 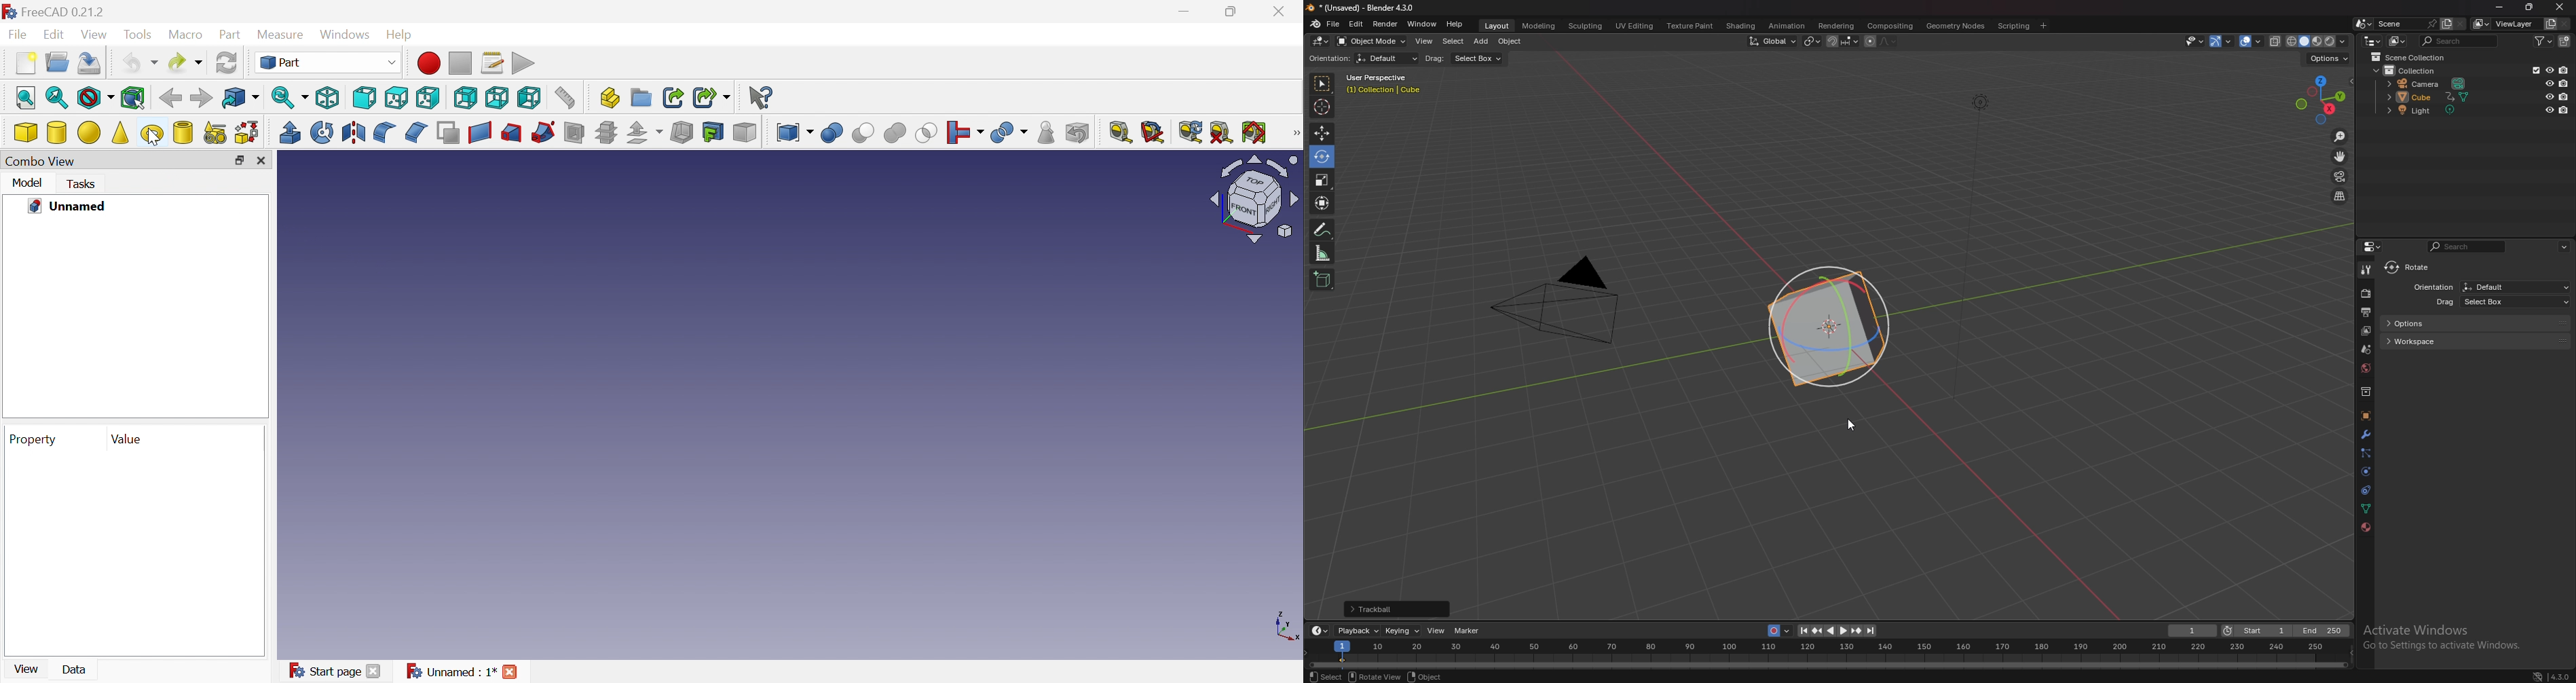 I want to click on proportional editing falloff, so click(x=1887, y=41).